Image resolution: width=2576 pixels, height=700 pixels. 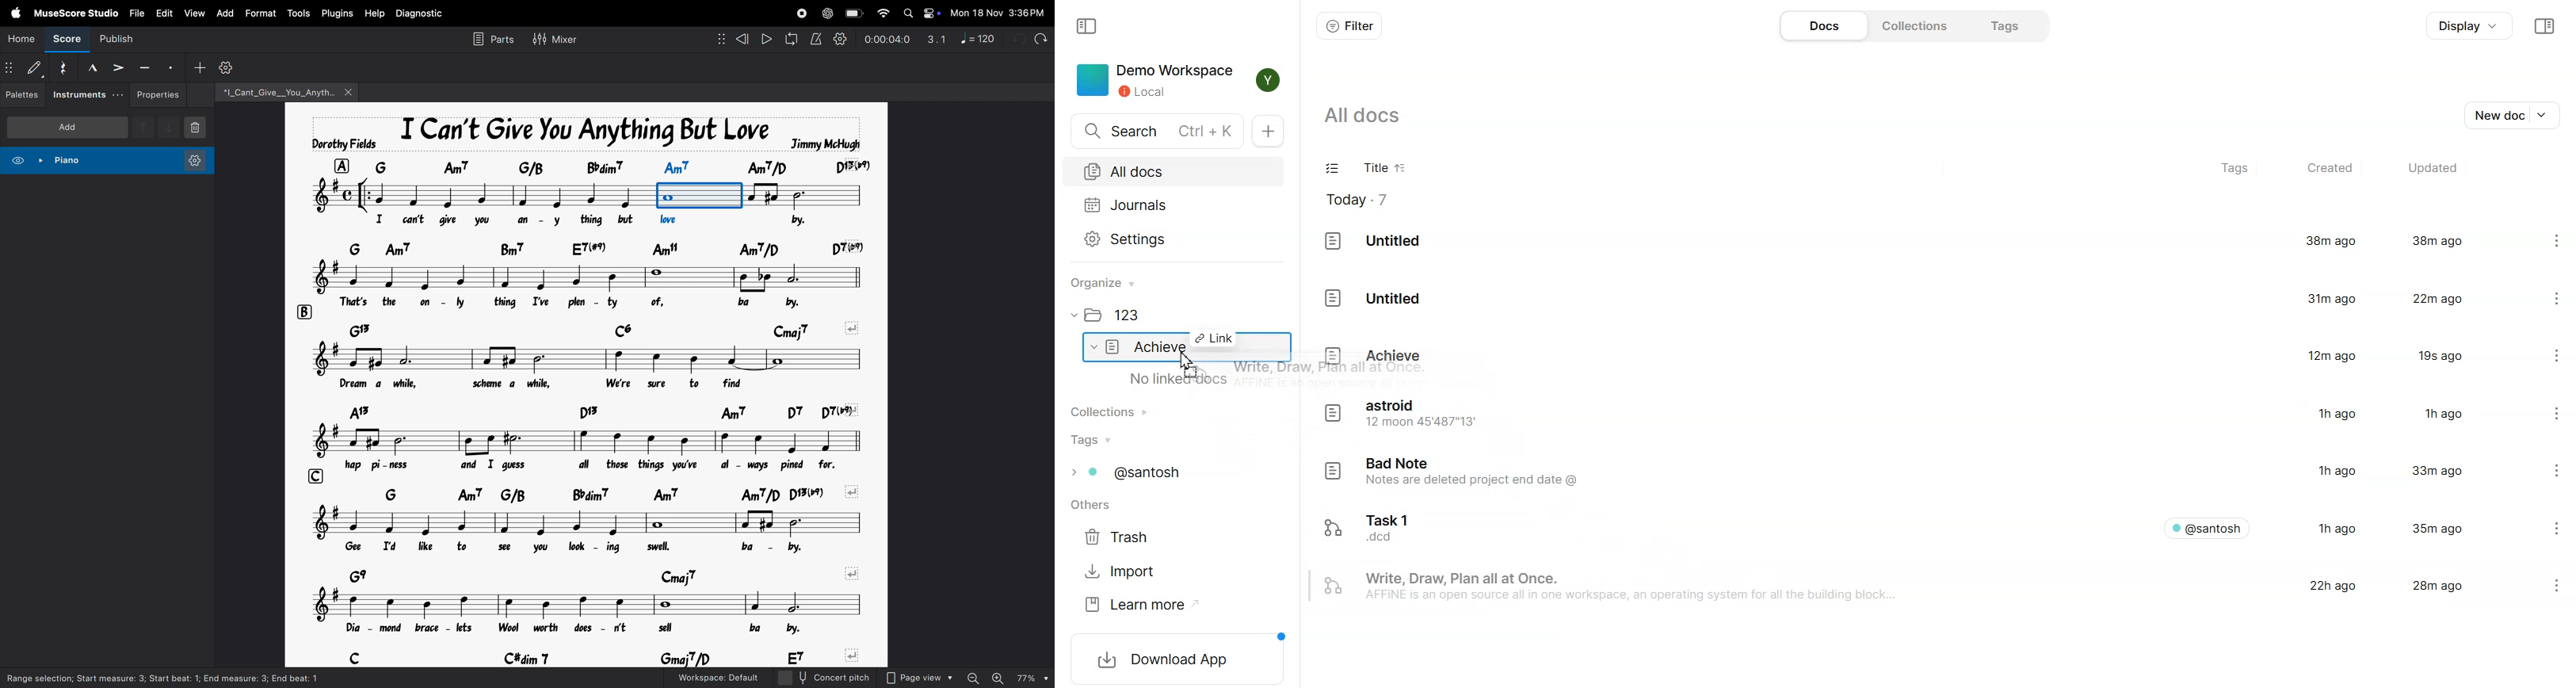 What do you see at coordinates (553, 38) in the screenshot?
I see `mixer` at bounding box center [553, 38].